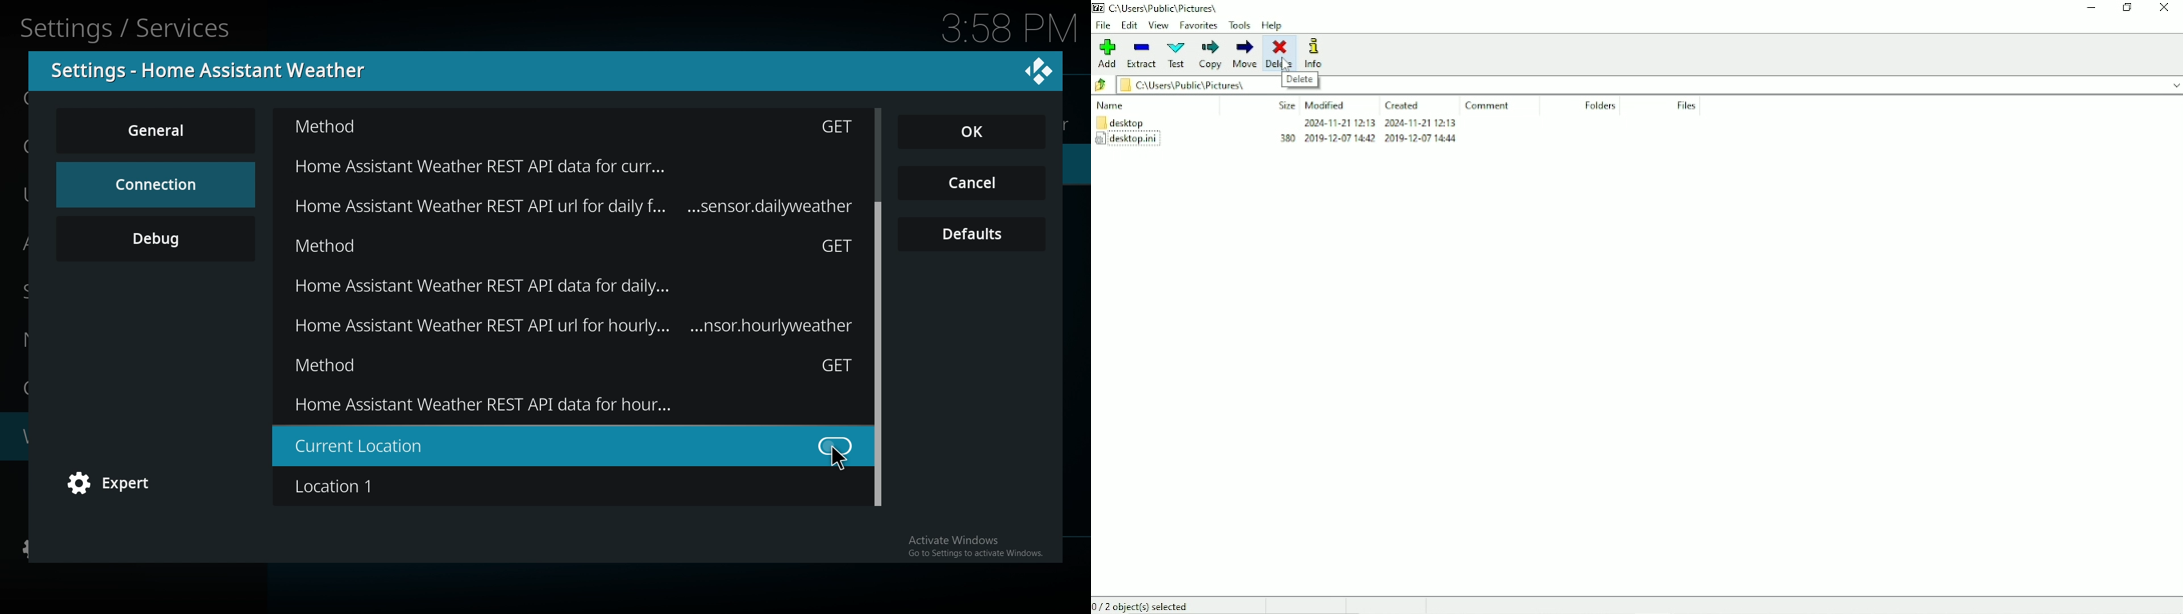 The height and width of the screenshot is (616, 2184). Describe the element at coordinates (603, 209) in the screenshot. I see `Home assistant weather rest API data for daily` at that location.